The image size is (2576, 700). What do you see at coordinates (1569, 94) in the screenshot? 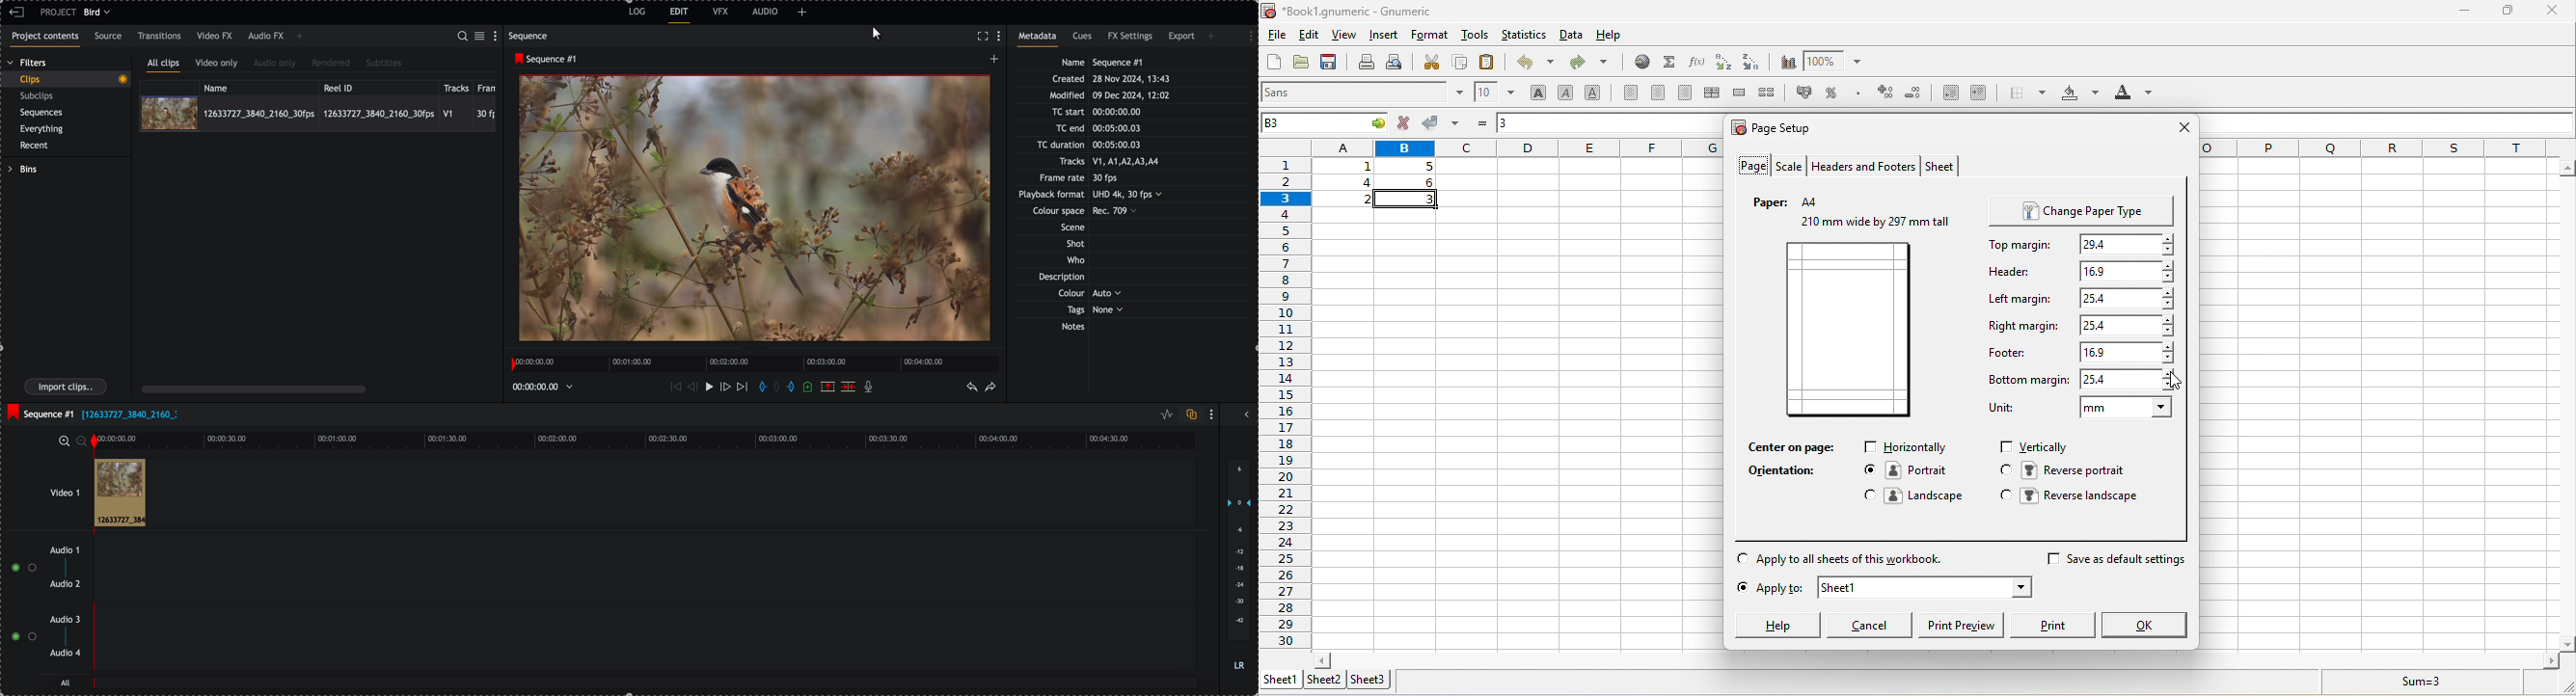
I see `italic ` at bounding box center [1569, 94].